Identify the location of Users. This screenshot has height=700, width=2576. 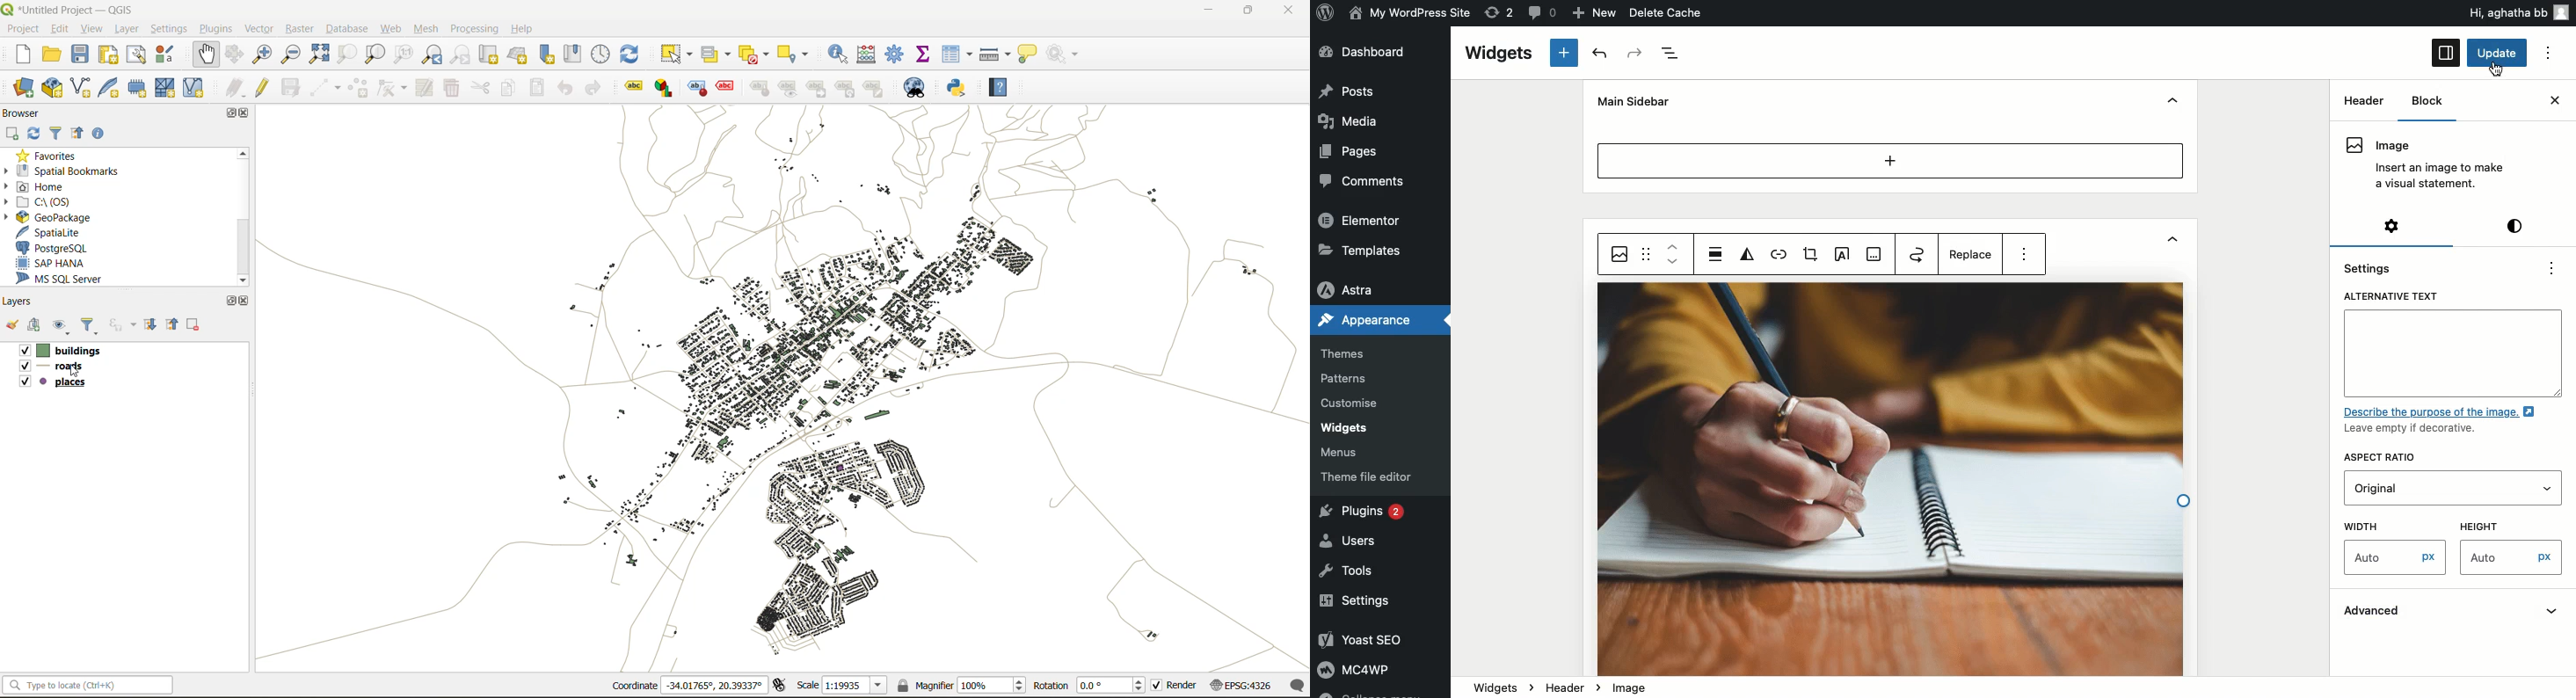
(1352, 539).